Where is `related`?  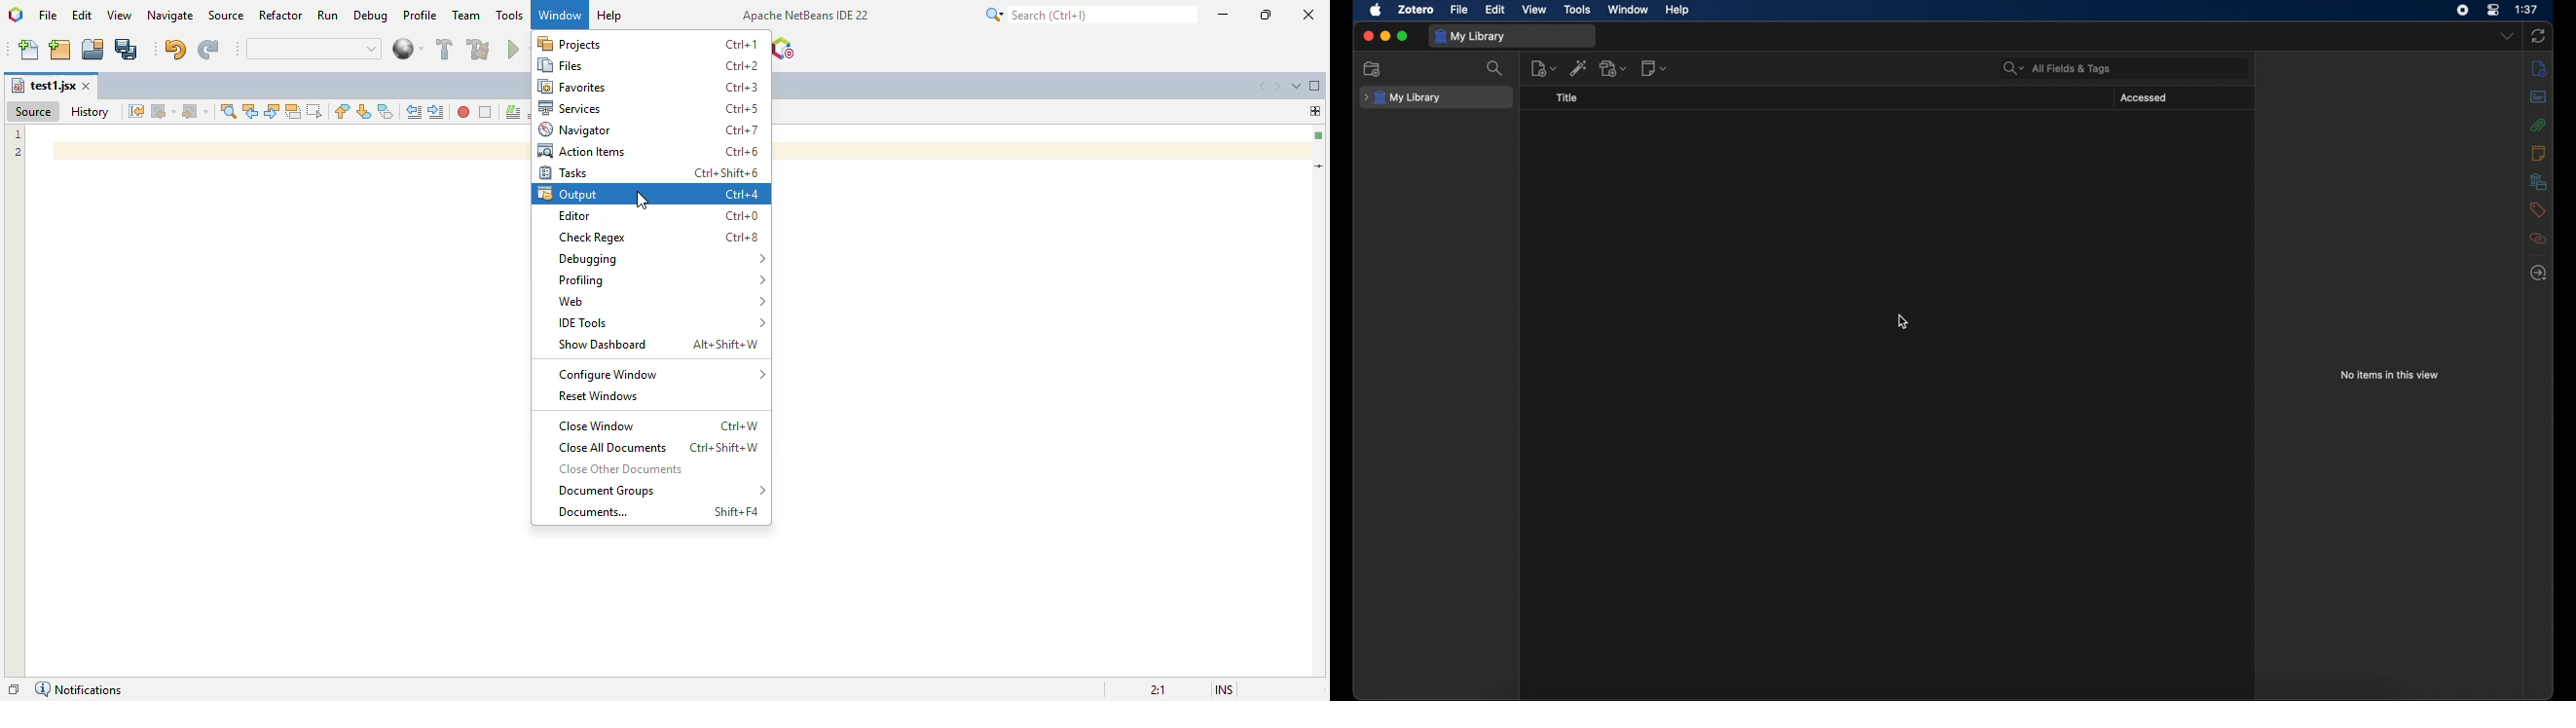 related is located at coordinates (2540, 238).